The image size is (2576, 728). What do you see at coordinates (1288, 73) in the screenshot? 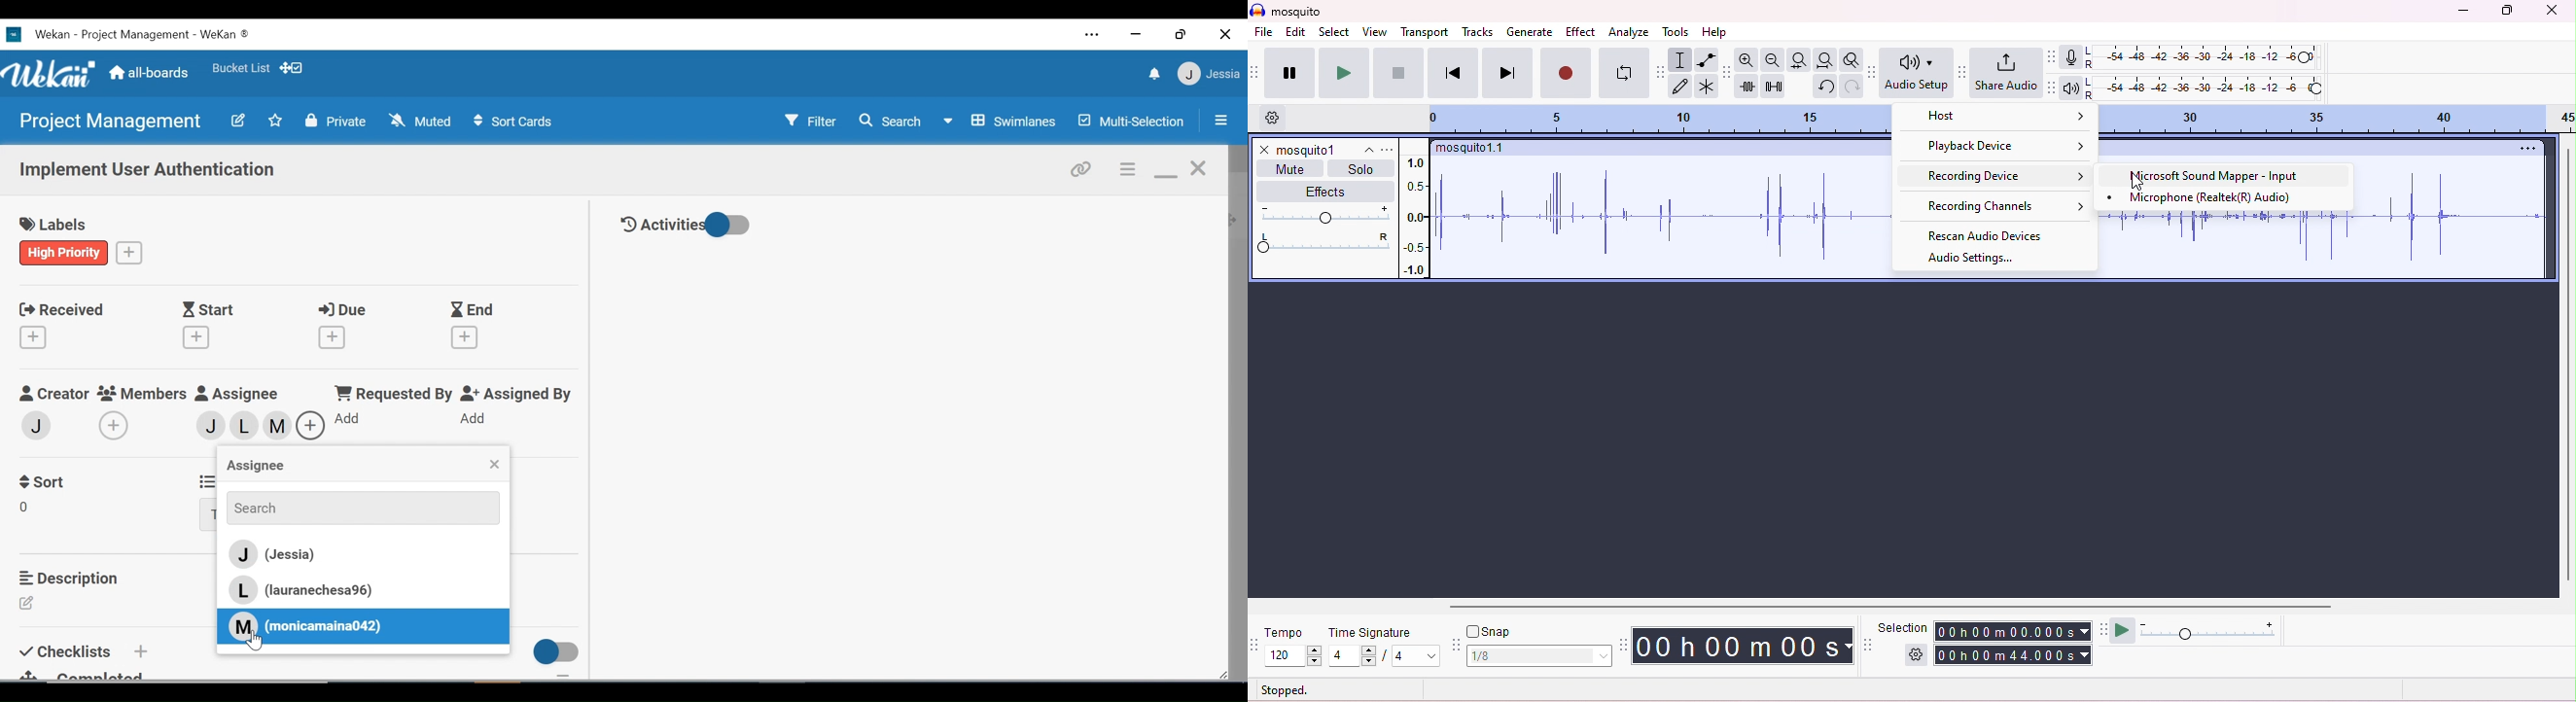
I see `pause` at bounding box center [1288, 73].